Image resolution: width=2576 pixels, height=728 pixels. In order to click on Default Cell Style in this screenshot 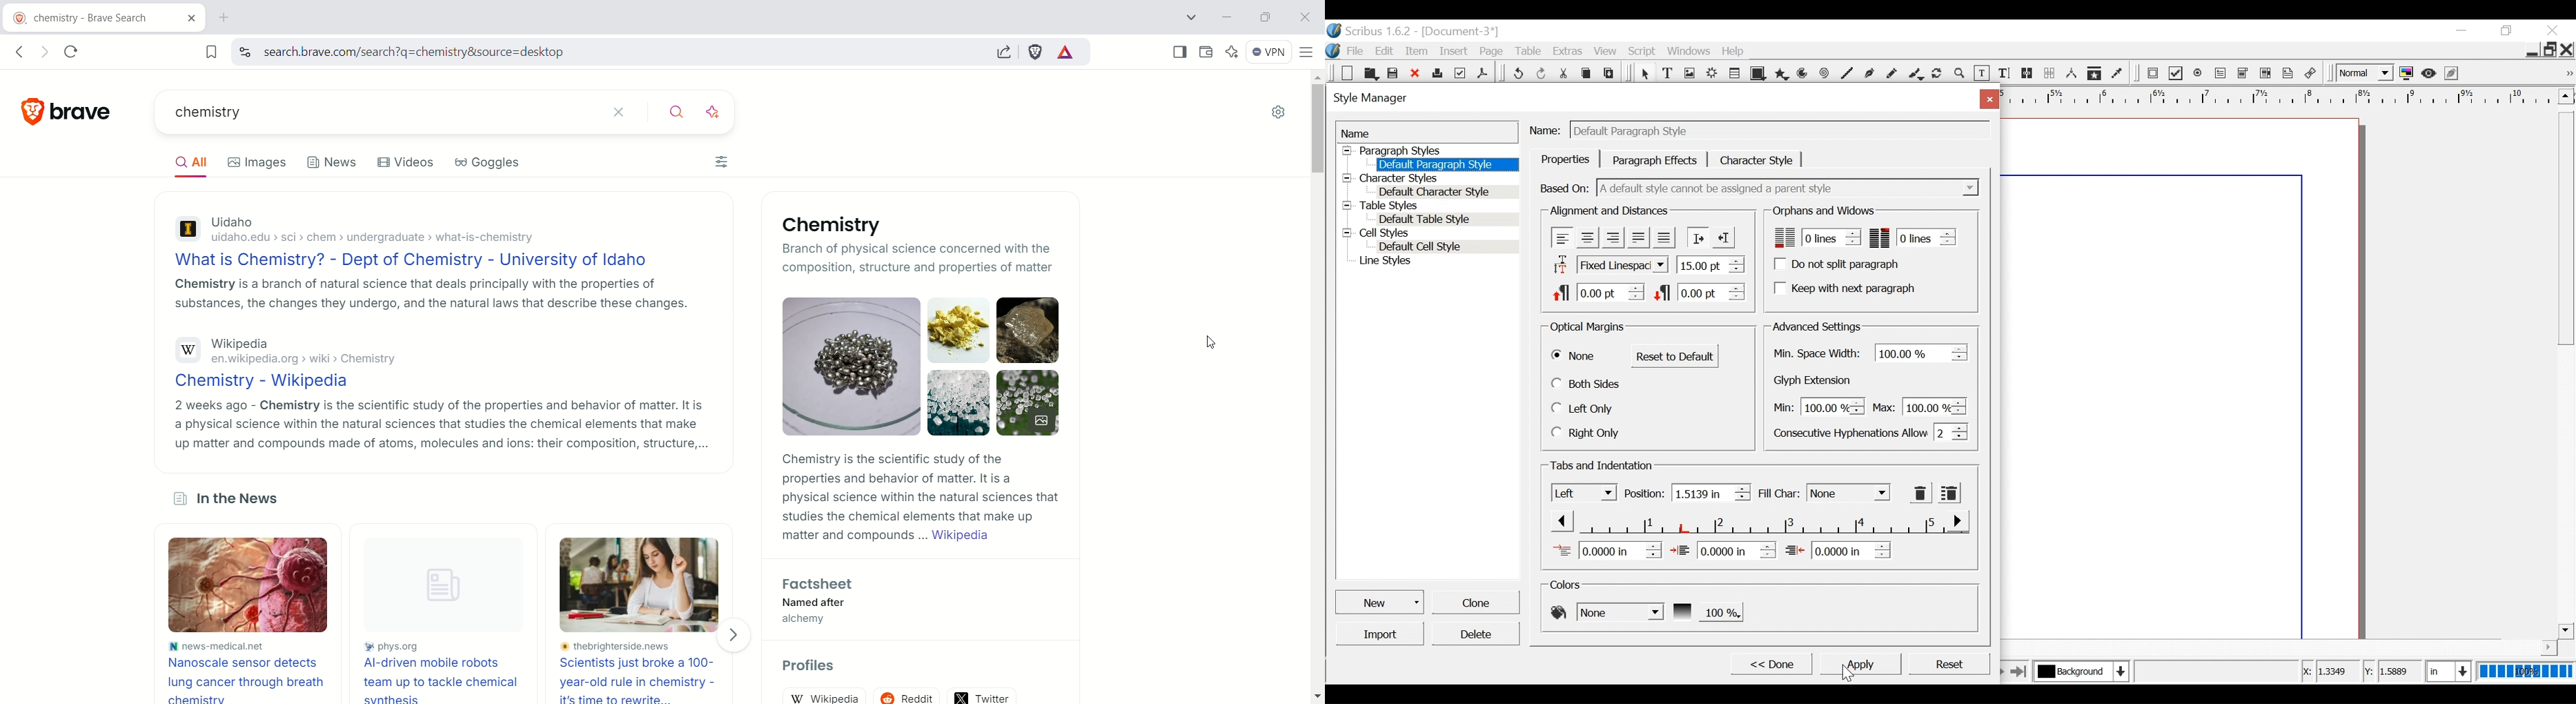, I will do `click(1448, 248)`.